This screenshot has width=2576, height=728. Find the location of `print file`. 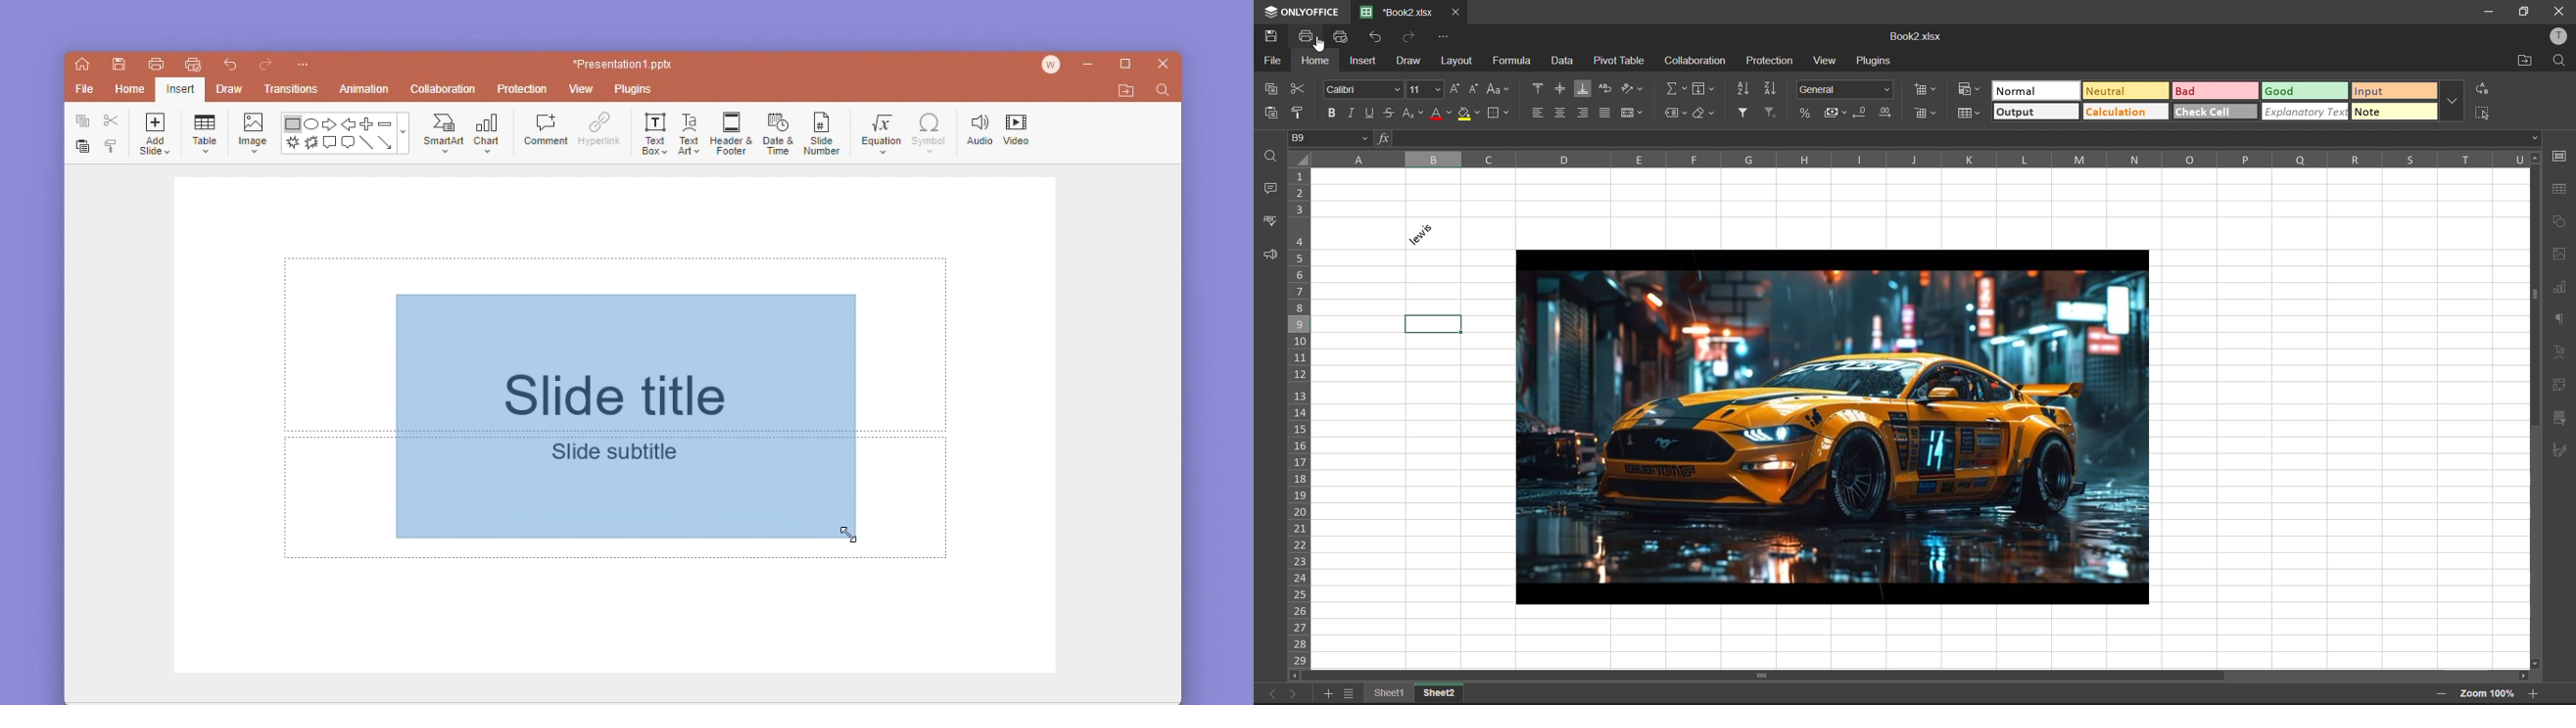

print file is located at coordinates (152, 64).